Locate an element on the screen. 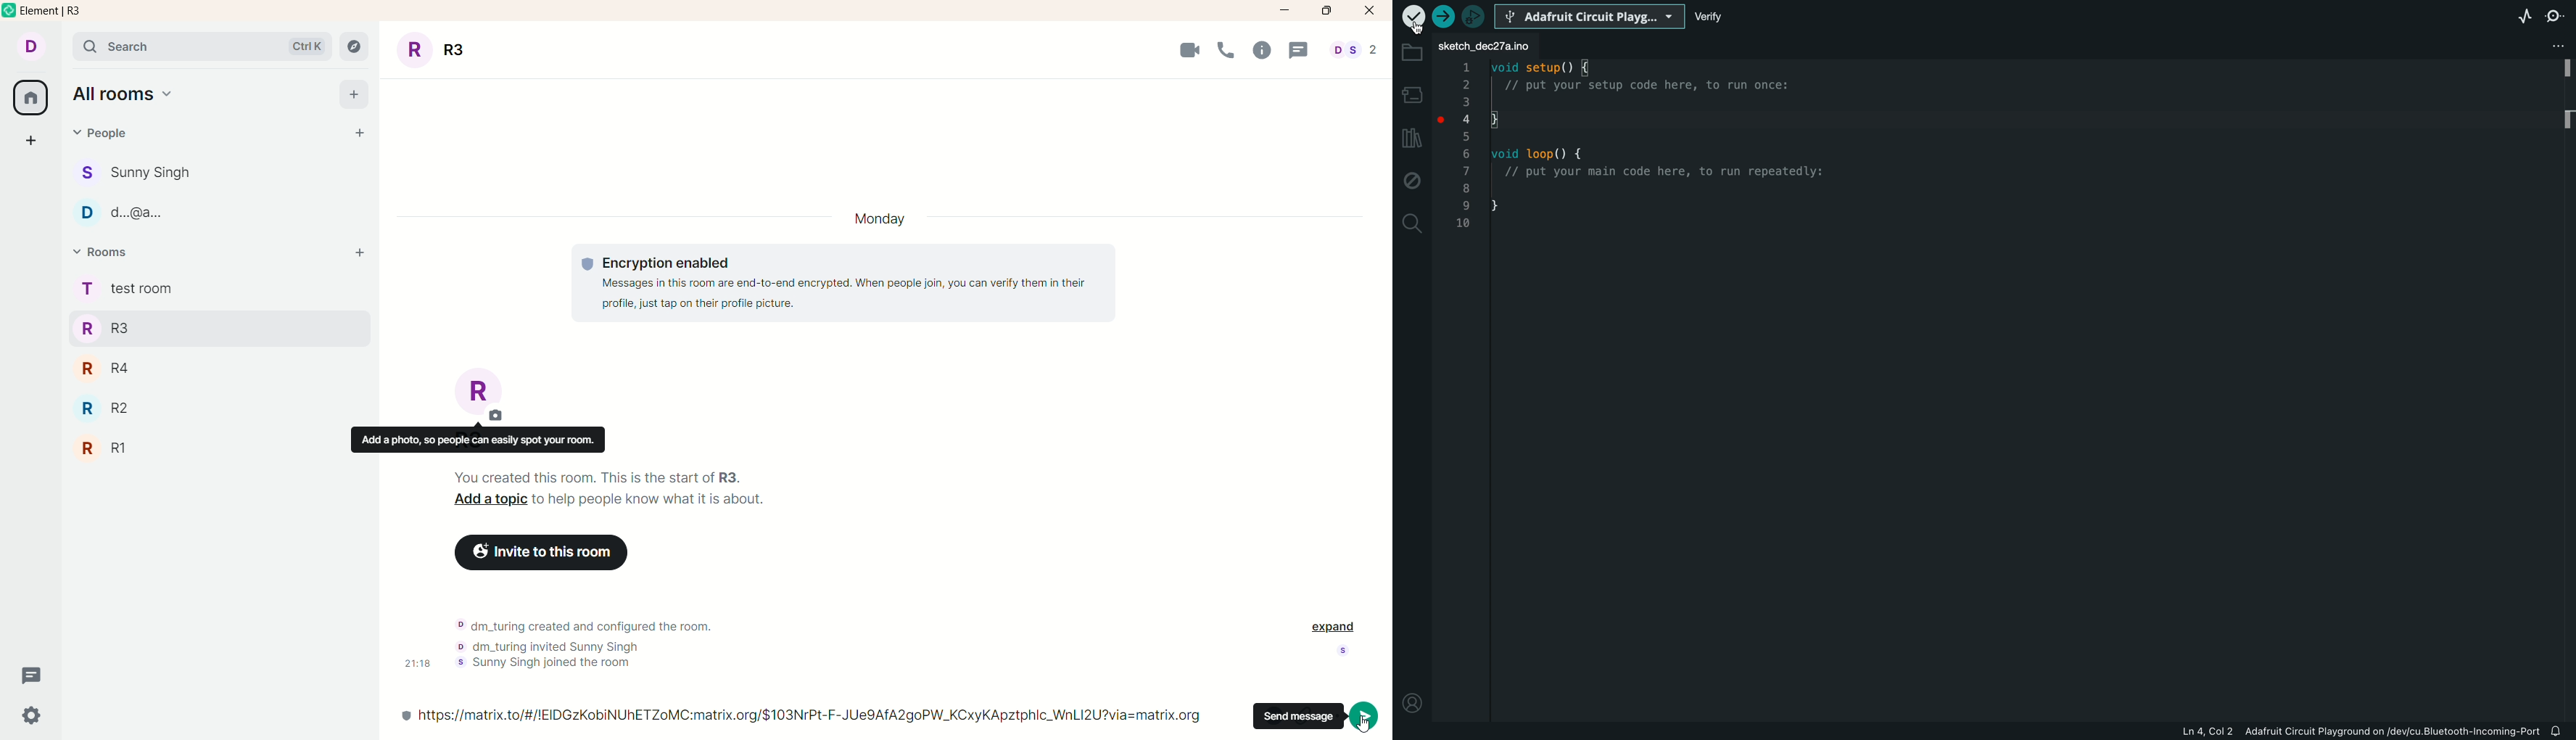  text is located at coordinates (585, 646).